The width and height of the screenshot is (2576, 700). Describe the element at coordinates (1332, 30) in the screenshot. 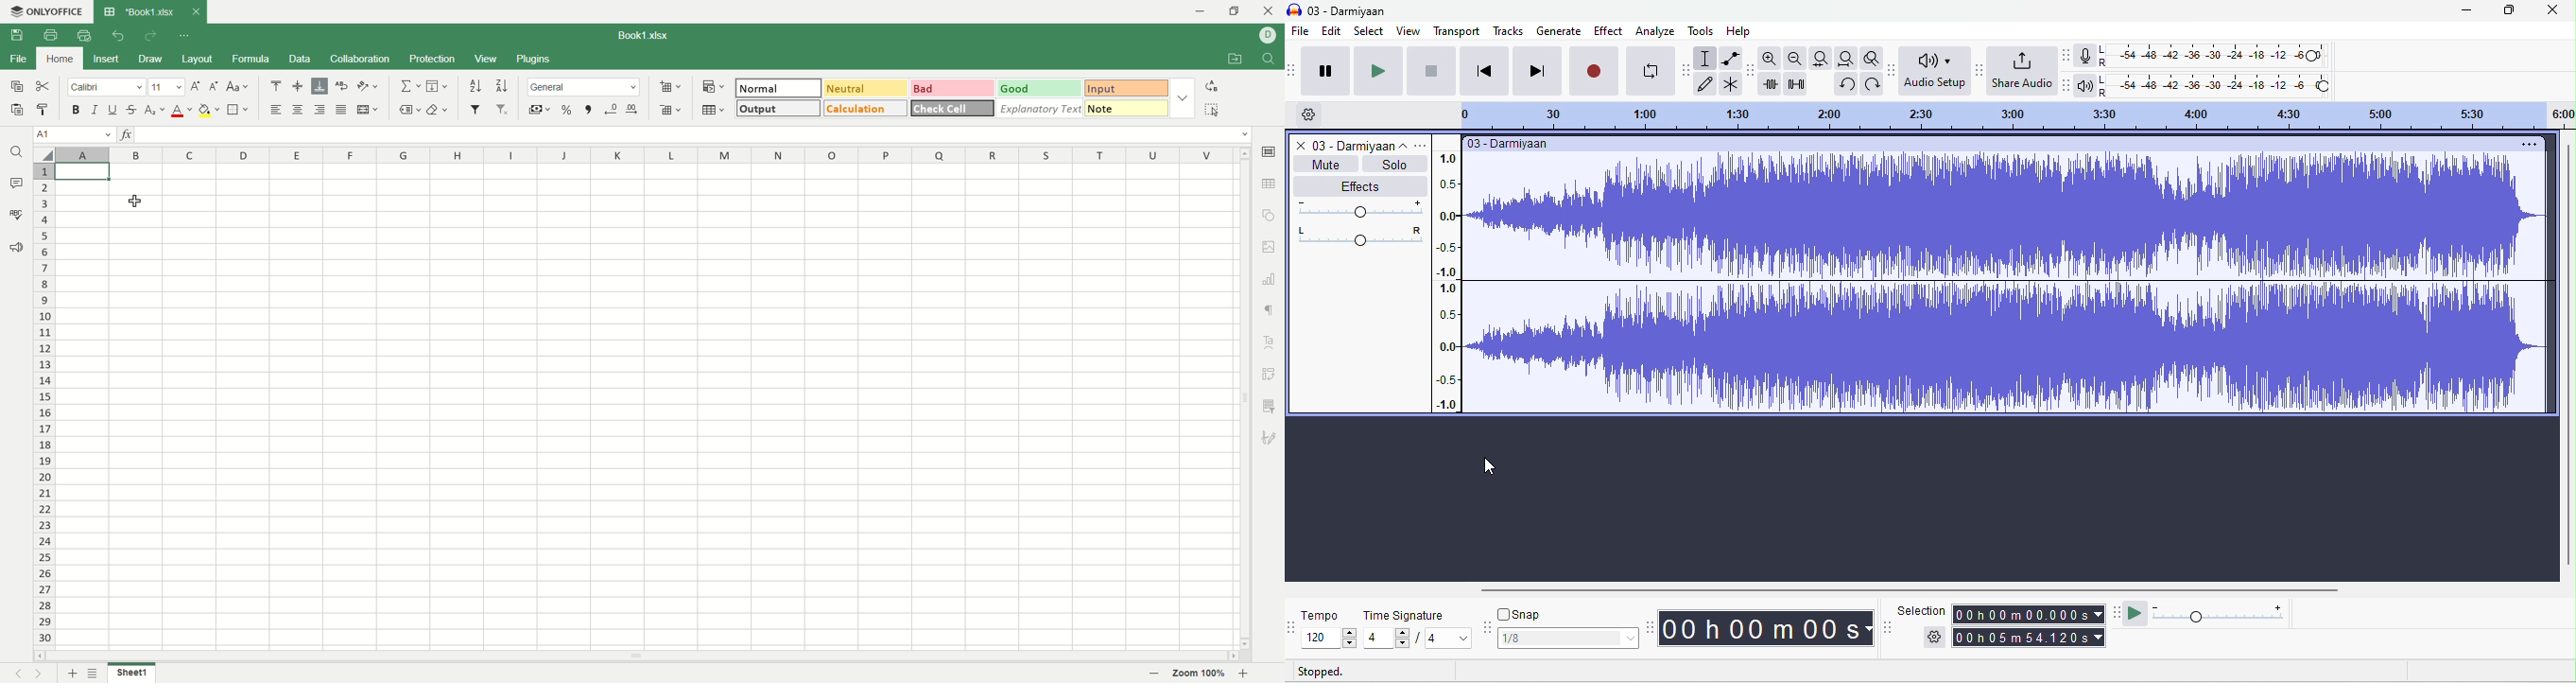

I see `edit` at that location.